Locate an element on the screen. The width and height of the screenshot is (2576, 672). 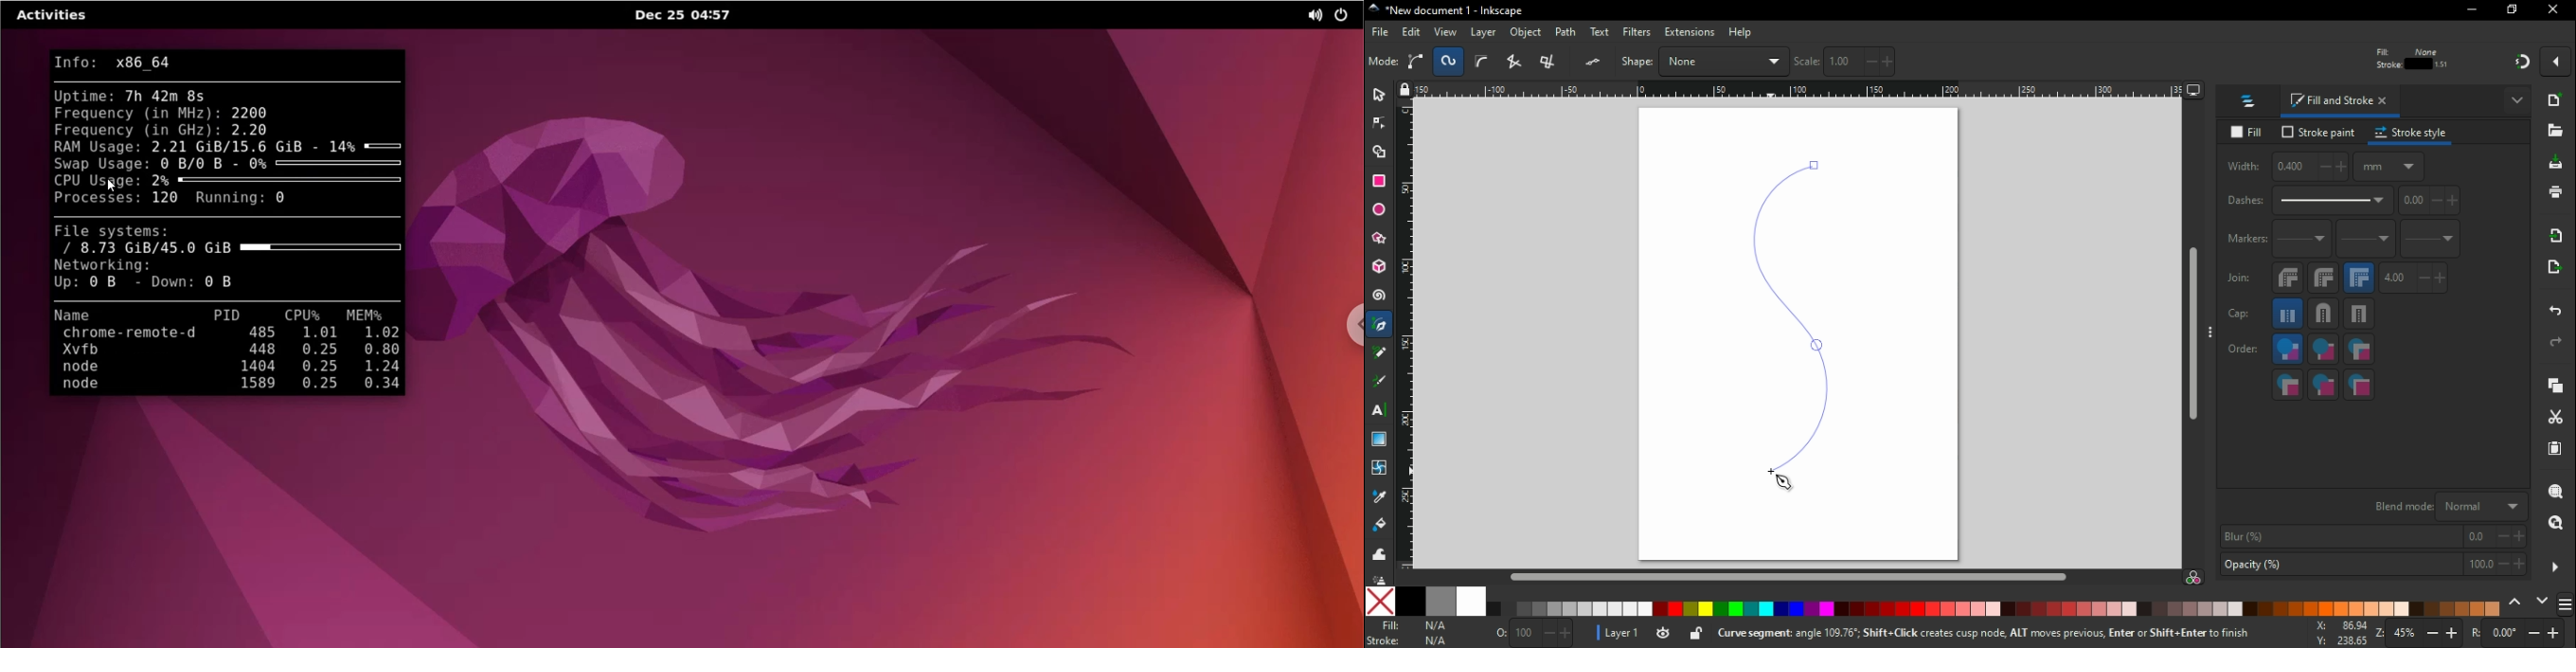
Flatten spiro or BSpline LPE is located at coordinates (1595, 62).